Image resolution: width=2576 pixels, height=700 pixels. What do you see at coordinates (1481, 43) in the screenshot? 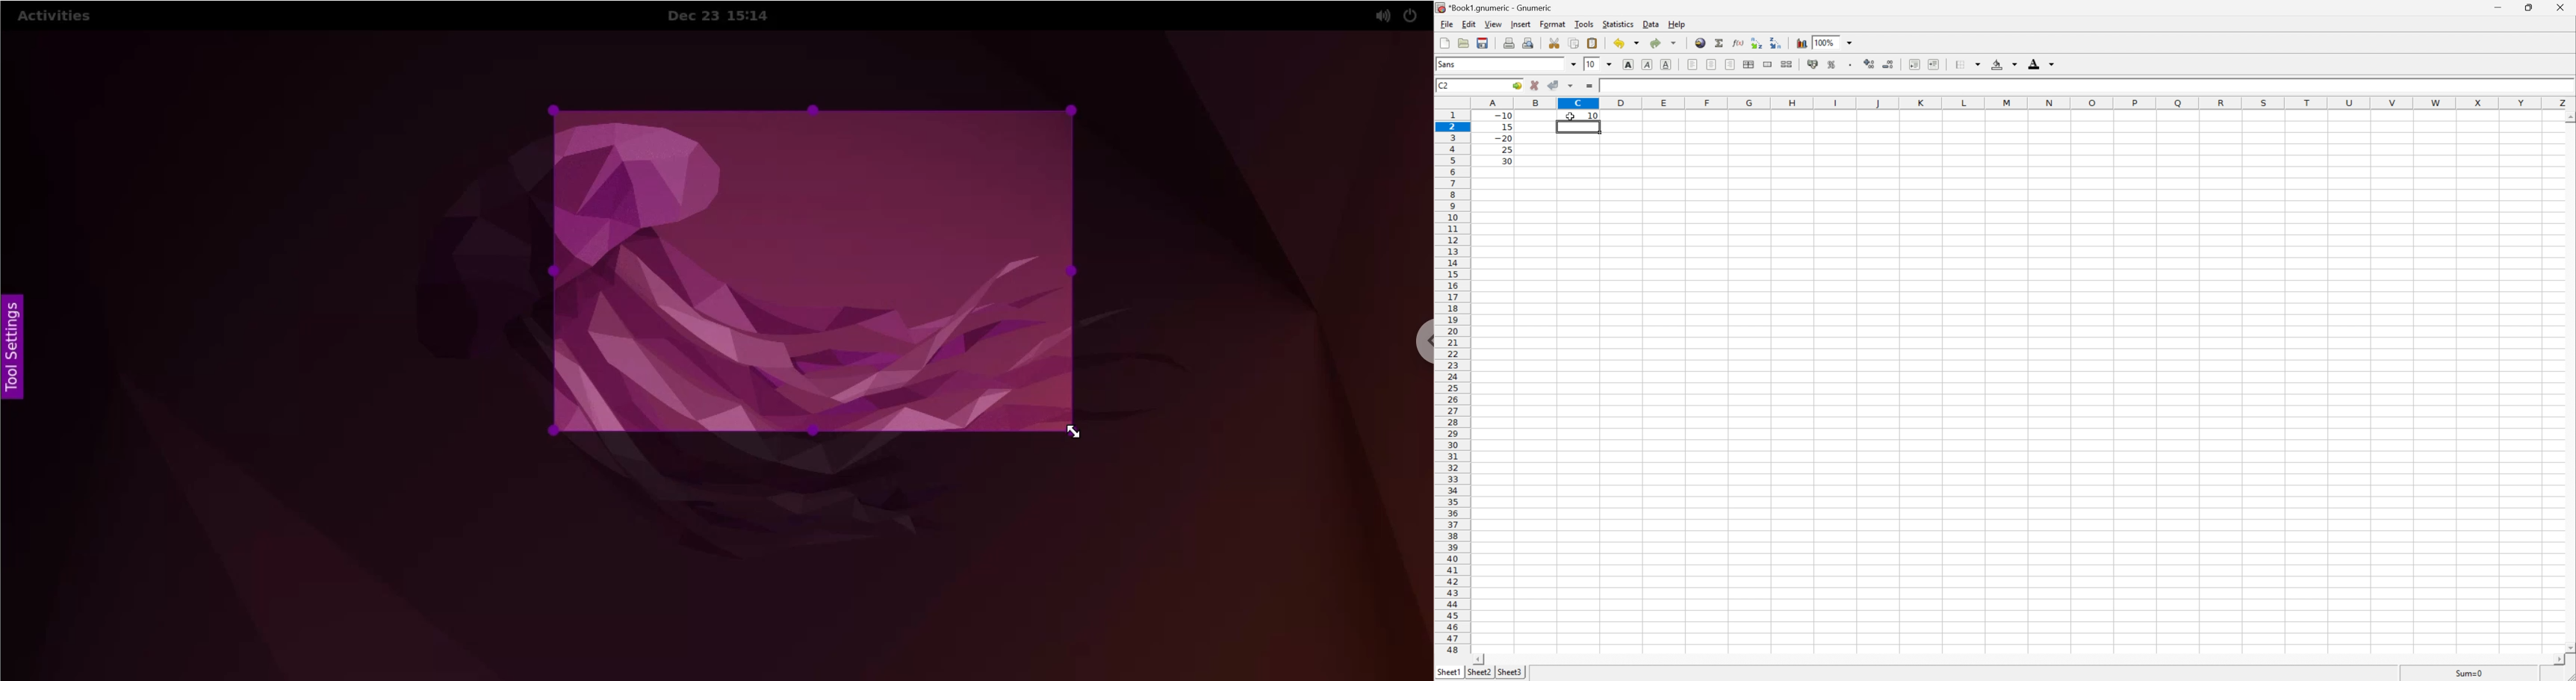
I see `Open mobile file` at bounding box center [1481, 43].